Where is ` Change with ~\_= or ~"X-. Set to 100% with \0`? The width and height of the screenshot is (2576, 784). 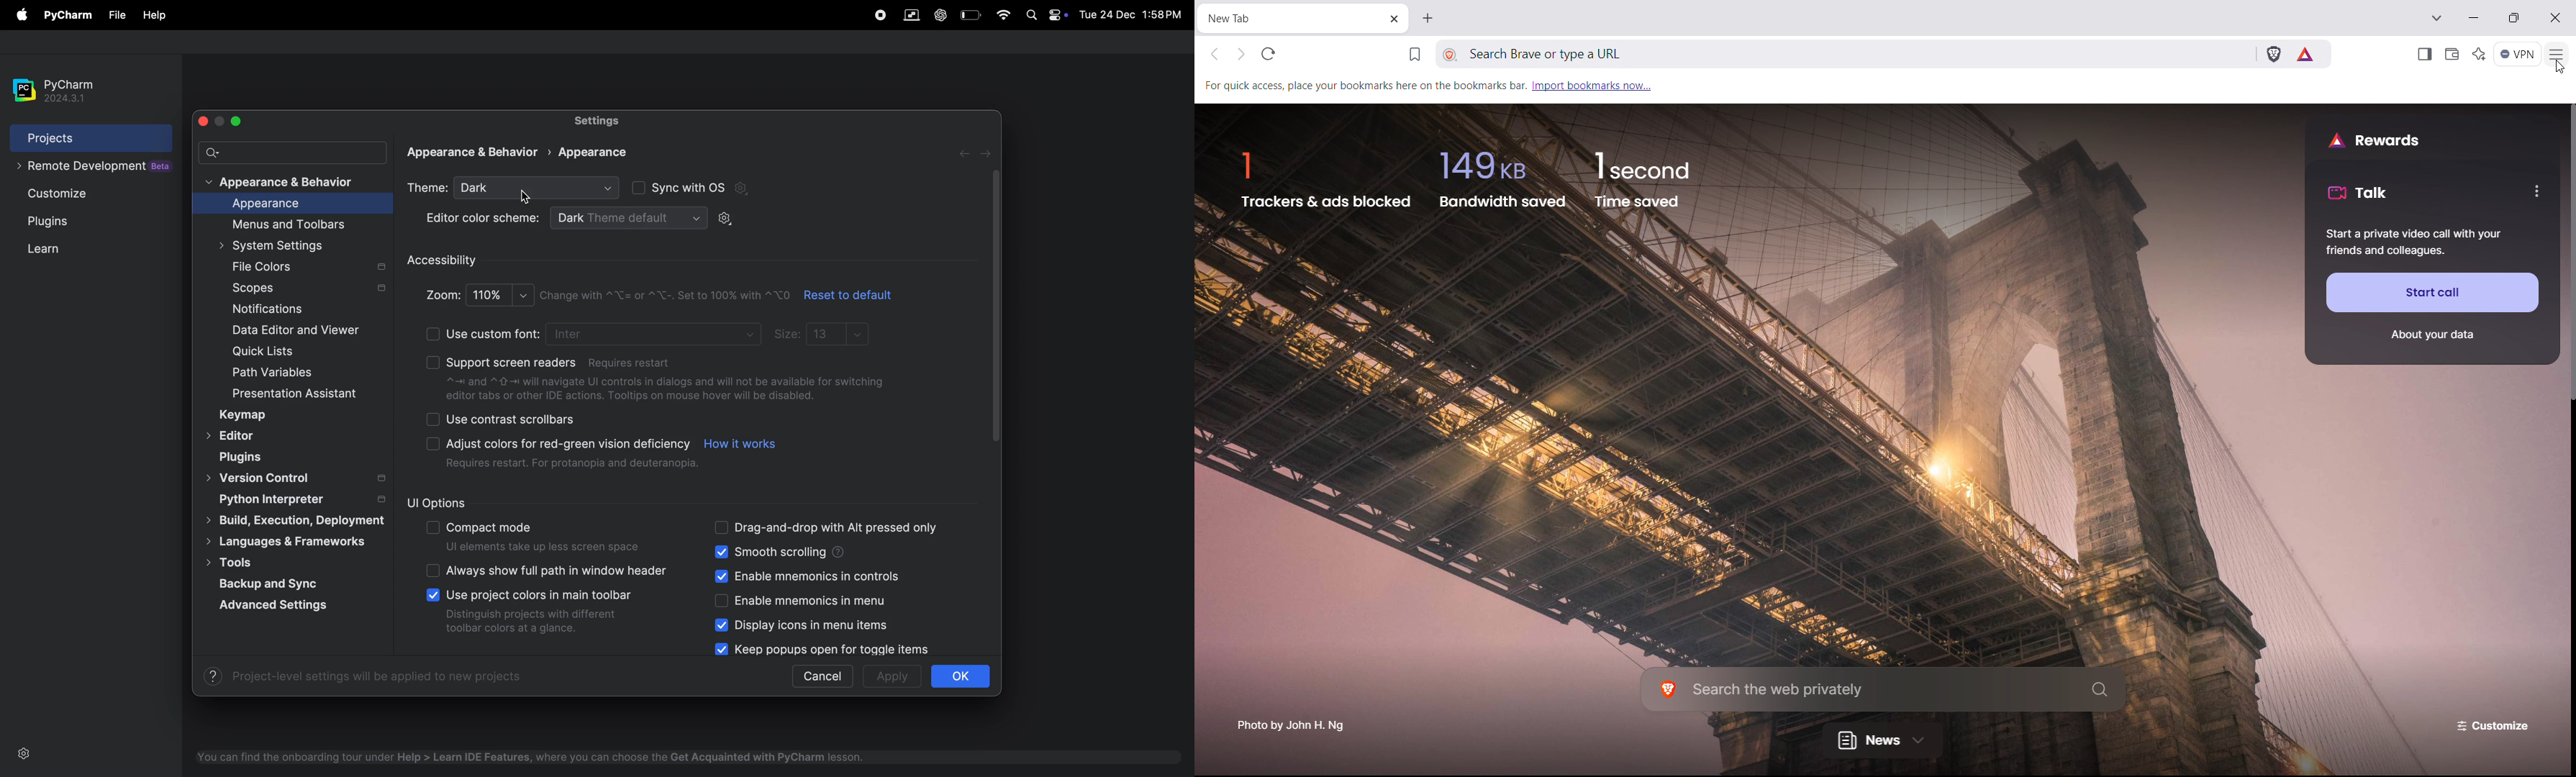  Change with ~\_= or ~"X-. Set to 100% with \0 is located at coordinates (665, 295).